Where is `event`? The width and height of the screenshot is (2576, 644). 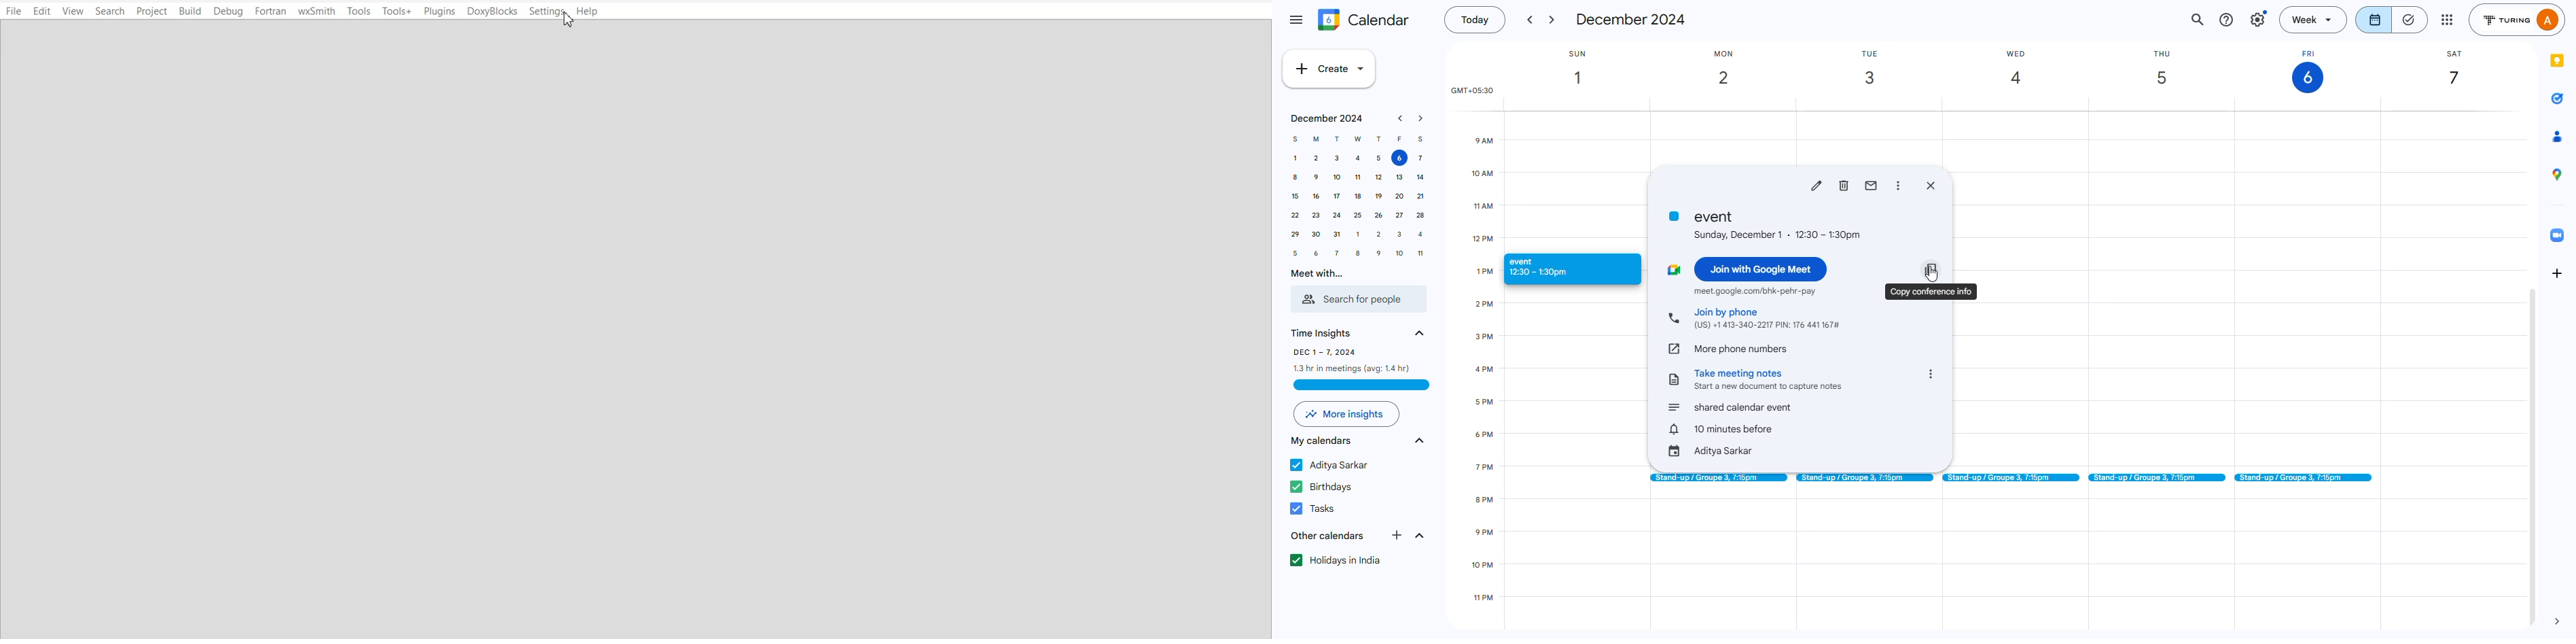
event is located at coordinates (1732, 407).